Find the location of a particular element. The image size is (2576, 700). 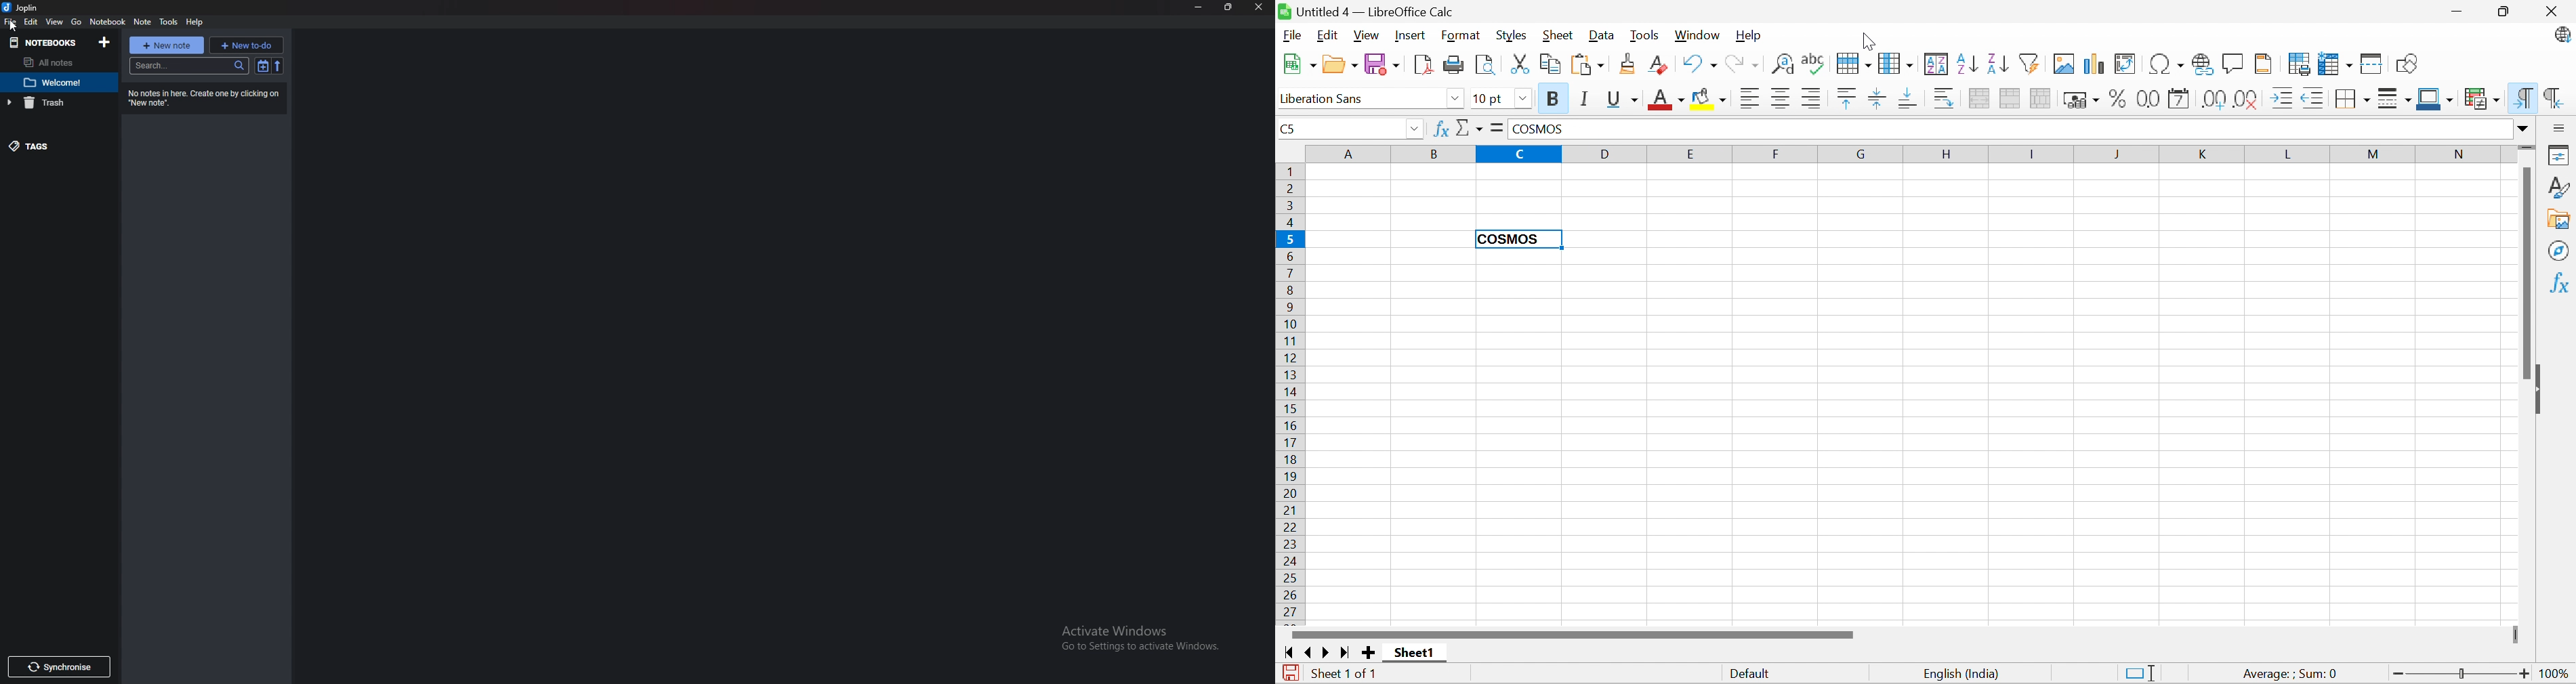

Close is located at coordinates (1258, 7).